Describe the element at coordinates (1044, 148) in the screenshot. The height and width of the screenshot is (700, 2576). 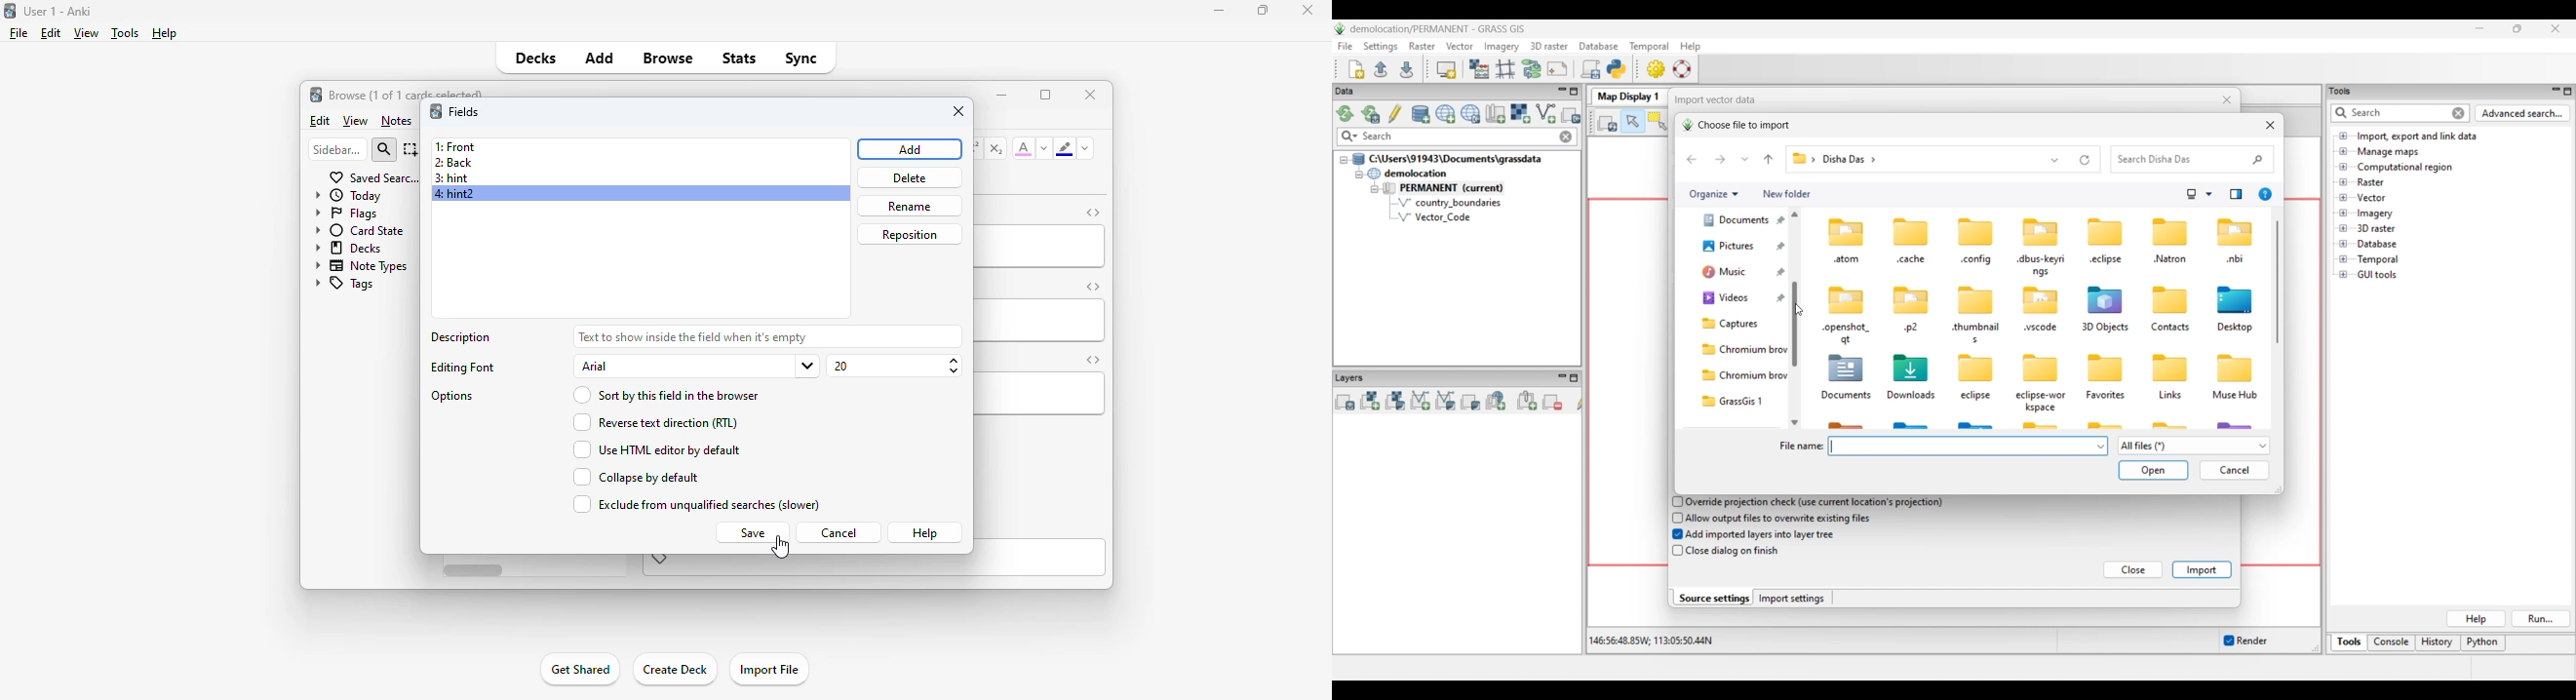
I see `change color` at that location.